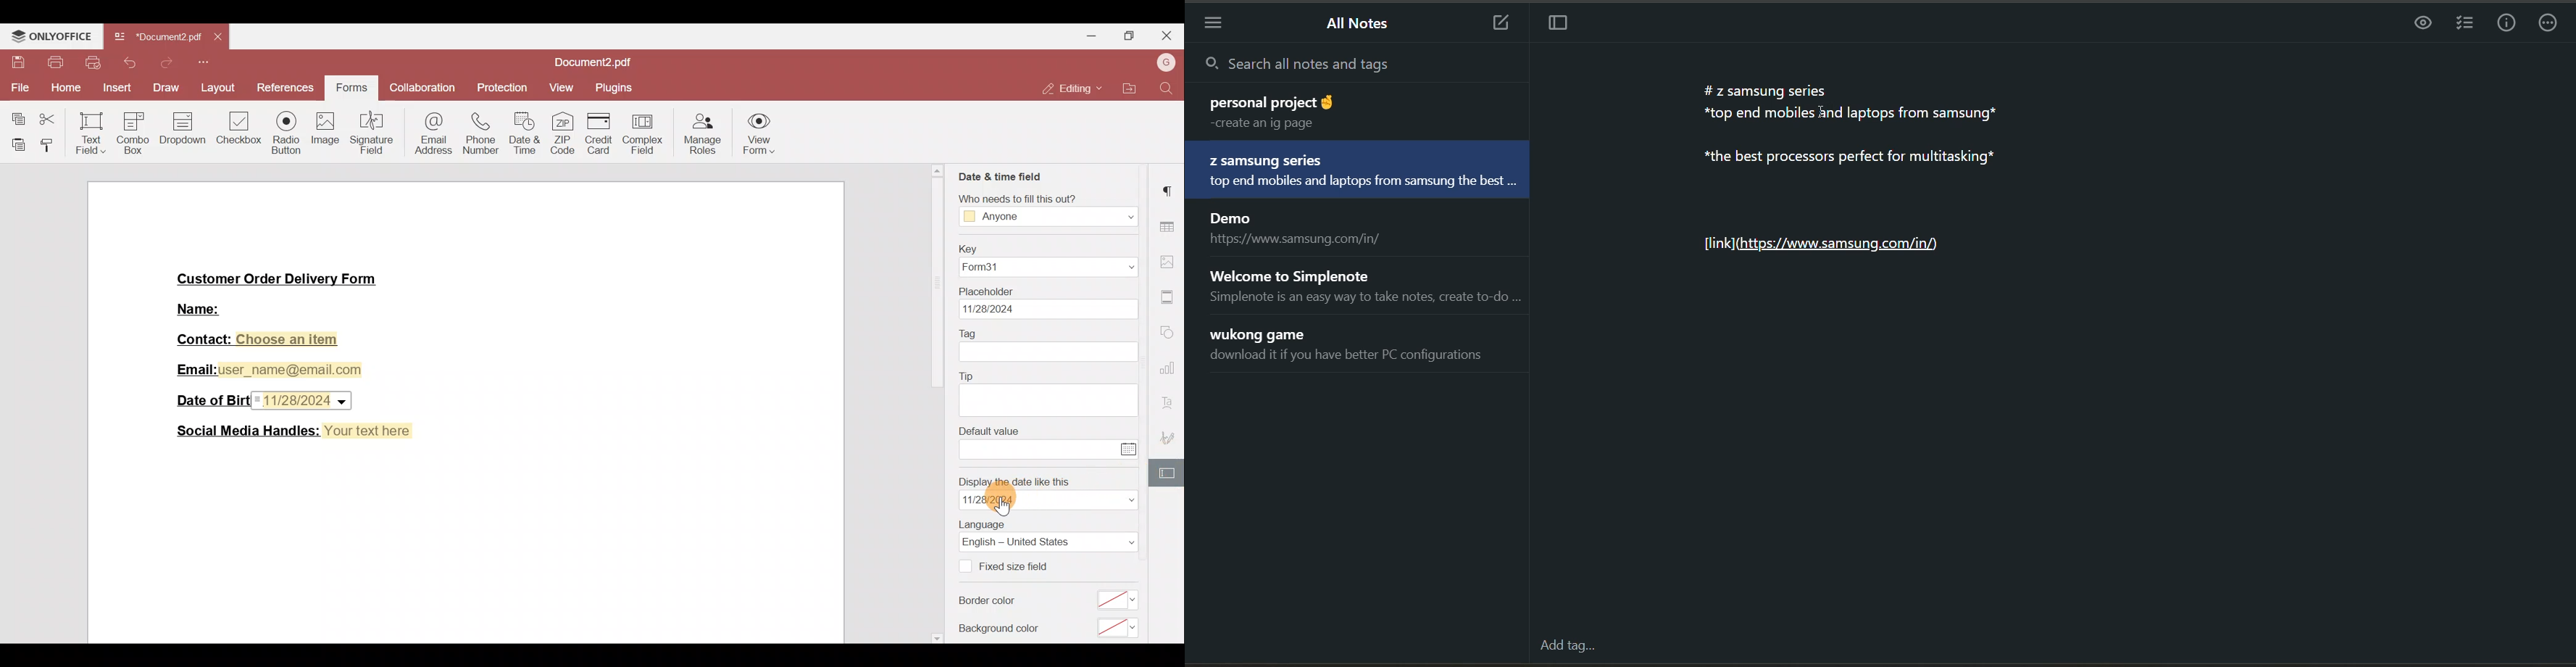 The height and width of the screenshot is (672, 2576). I want to click on File, so click(17, 86).